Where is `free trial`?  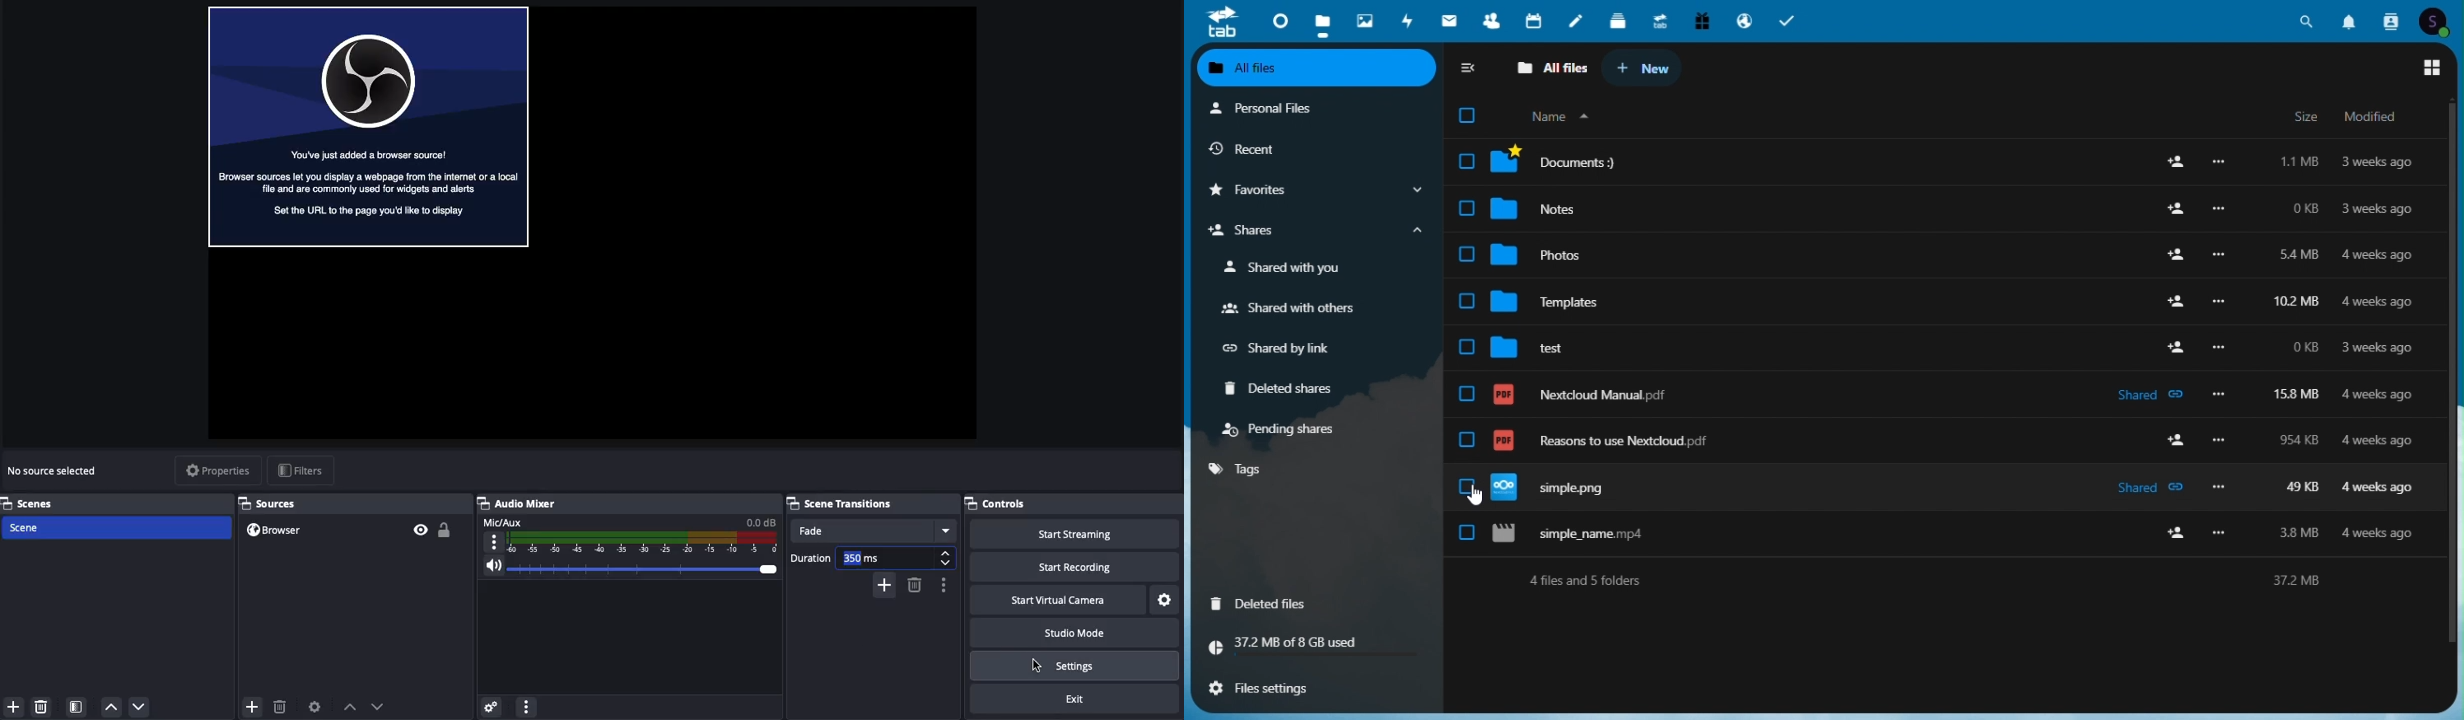
free trial is located at coordinates (1699, 19).